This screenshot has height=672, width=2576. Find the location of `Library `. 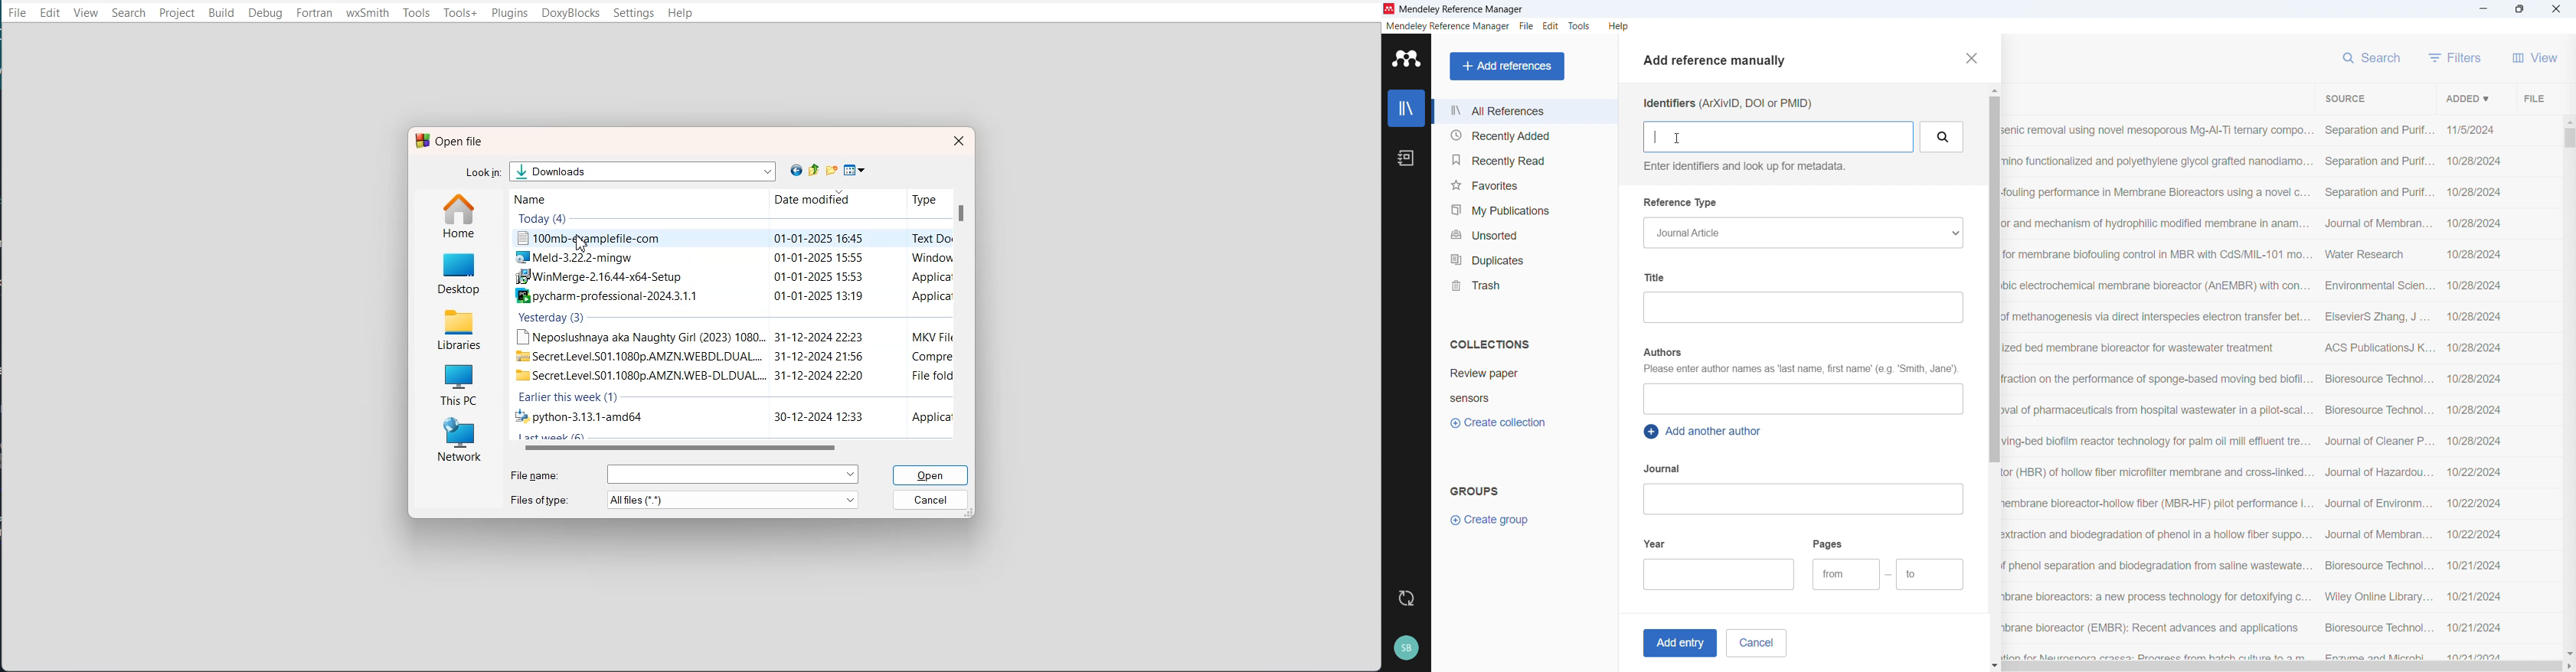

Library  is located at coordinates (1406, 108).